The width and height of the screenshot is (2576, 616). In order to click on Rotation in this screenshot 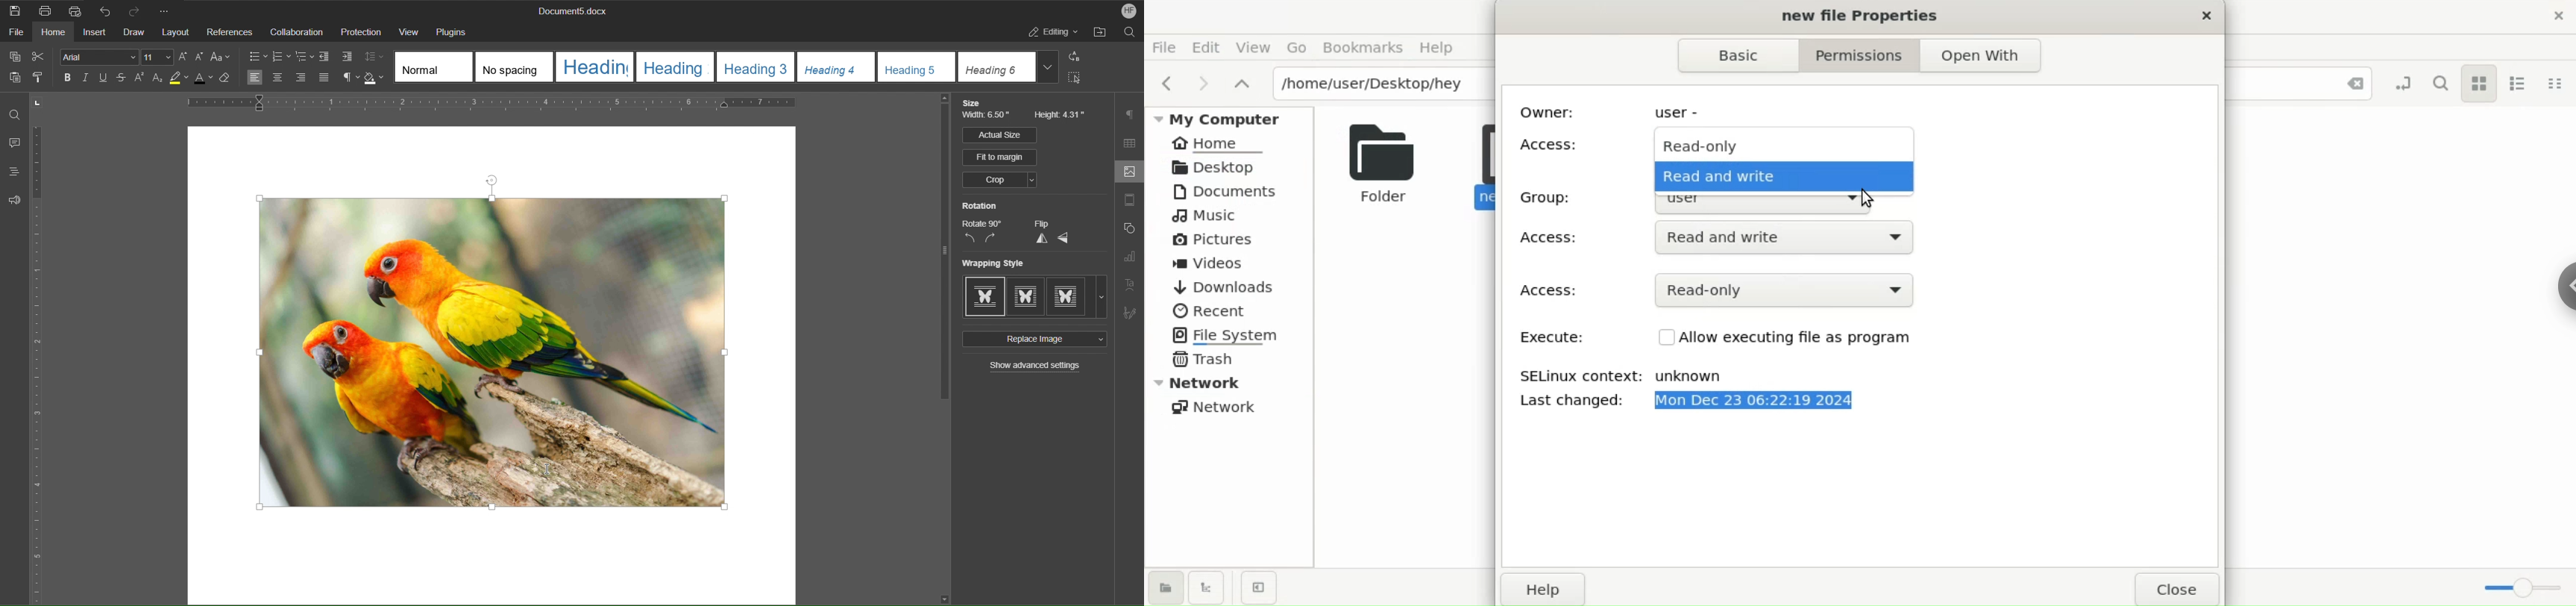, I will do `click(980, 206)`.